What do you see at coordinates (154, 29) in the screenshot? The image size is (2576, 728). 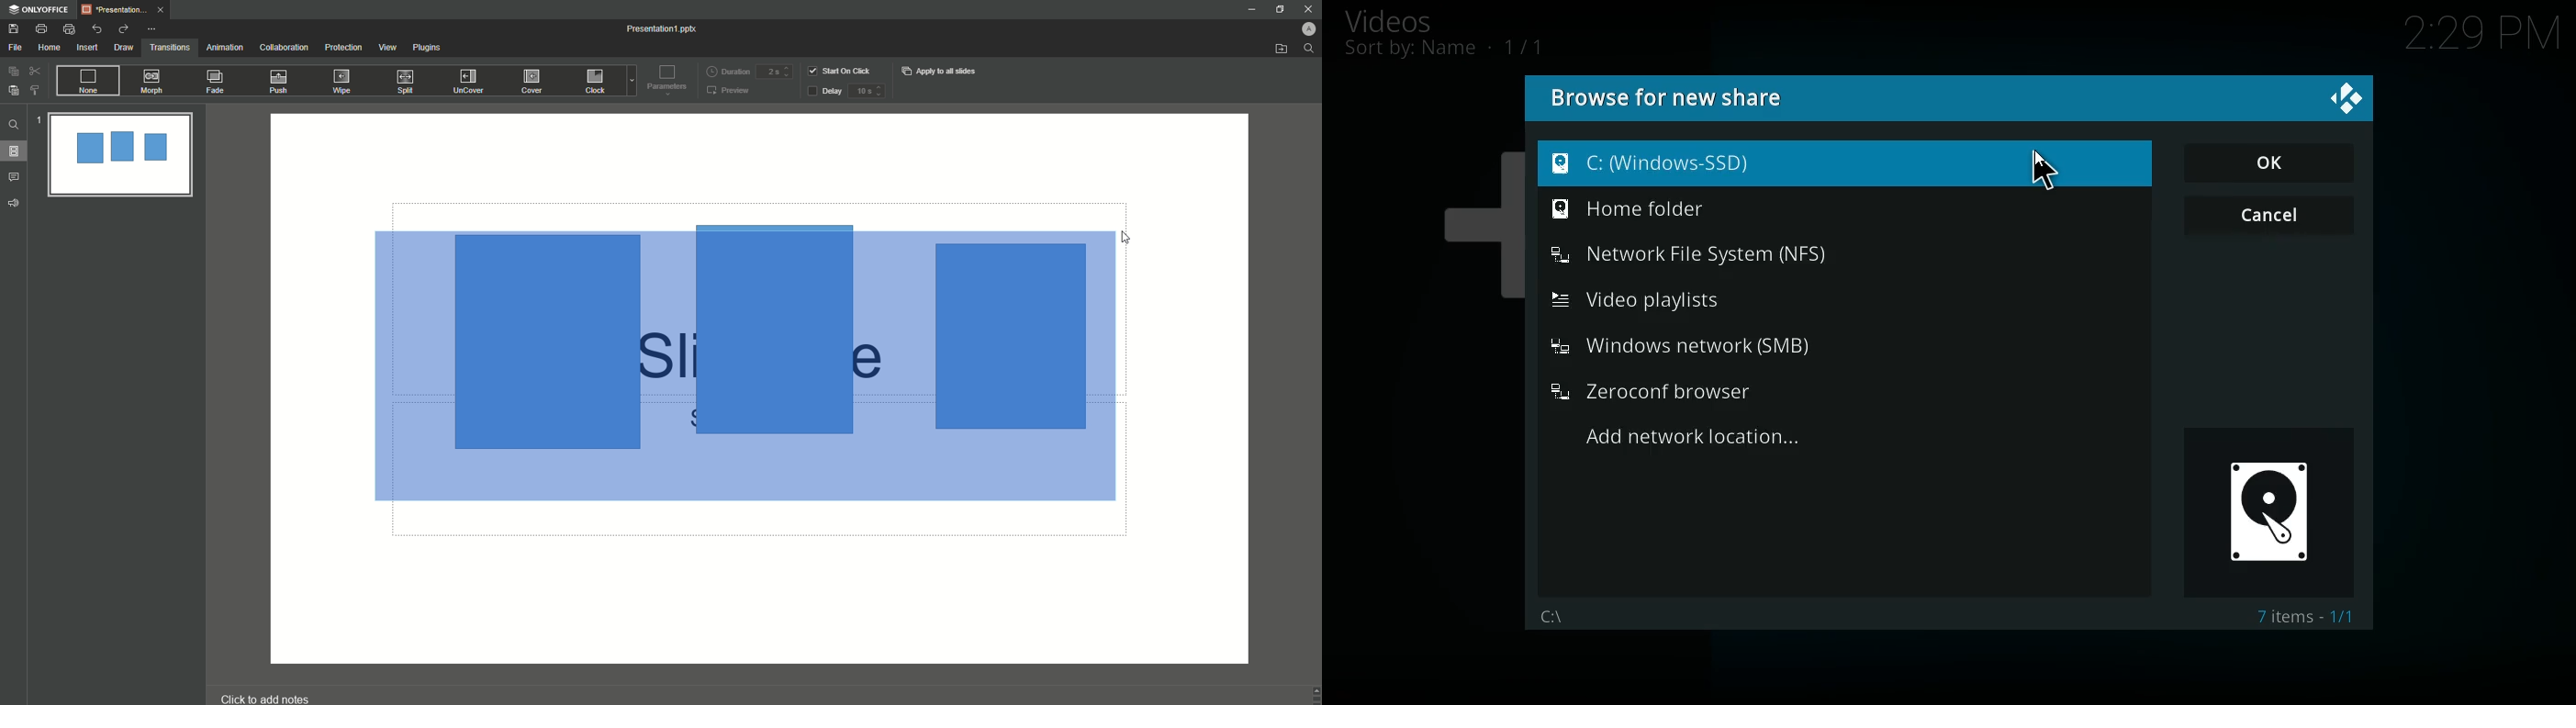 I see `More Options` at bounding box center [154, 29].